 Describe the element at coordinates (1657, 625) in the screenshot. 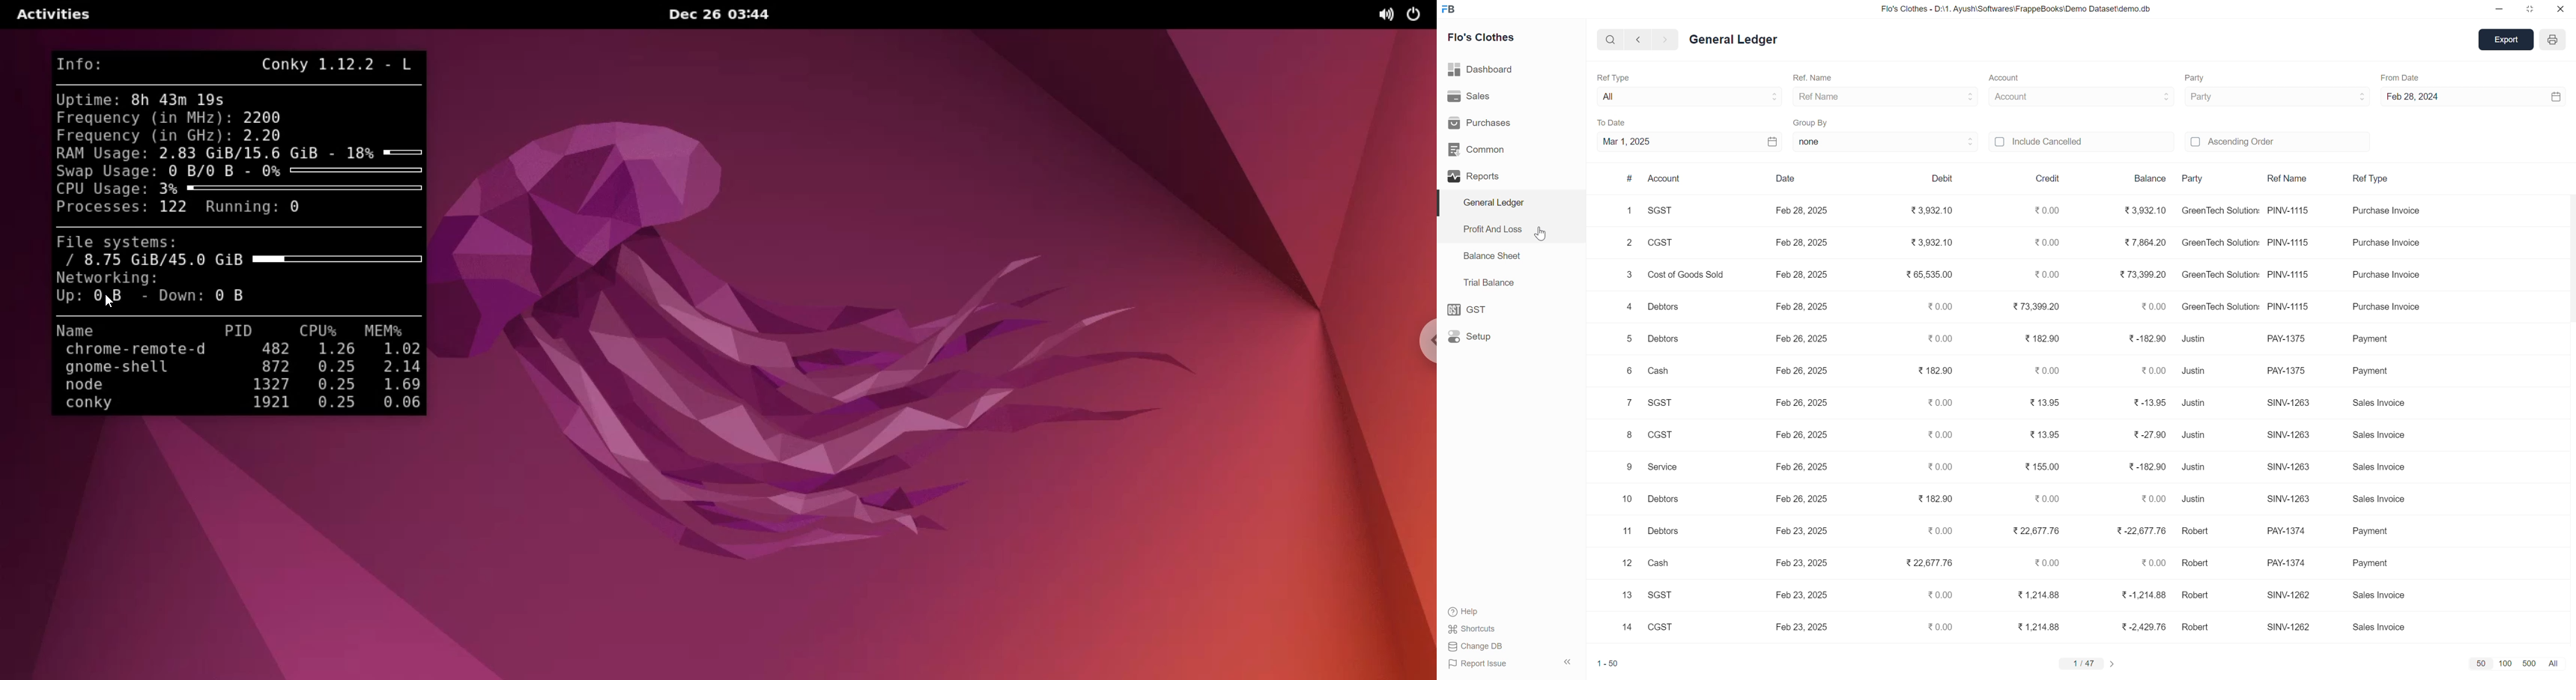

I see `CGST` at that location.